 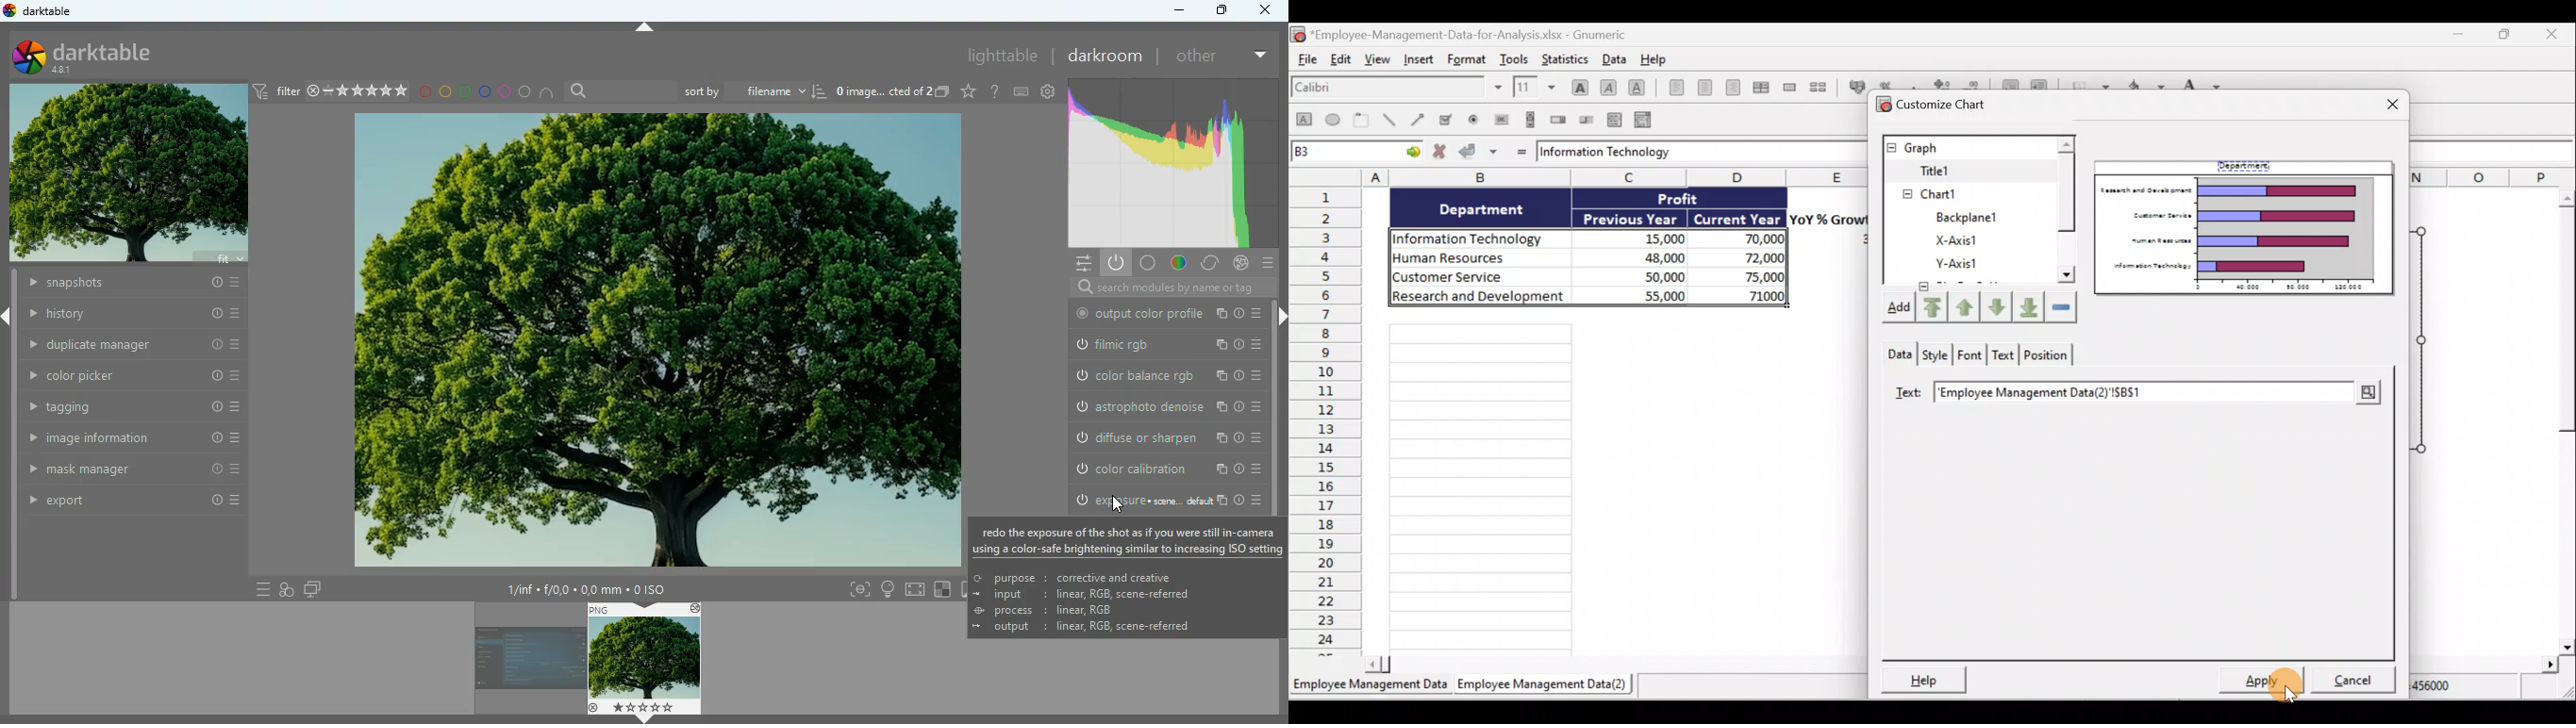 I want to click on input, so click(x=1088, y=595).